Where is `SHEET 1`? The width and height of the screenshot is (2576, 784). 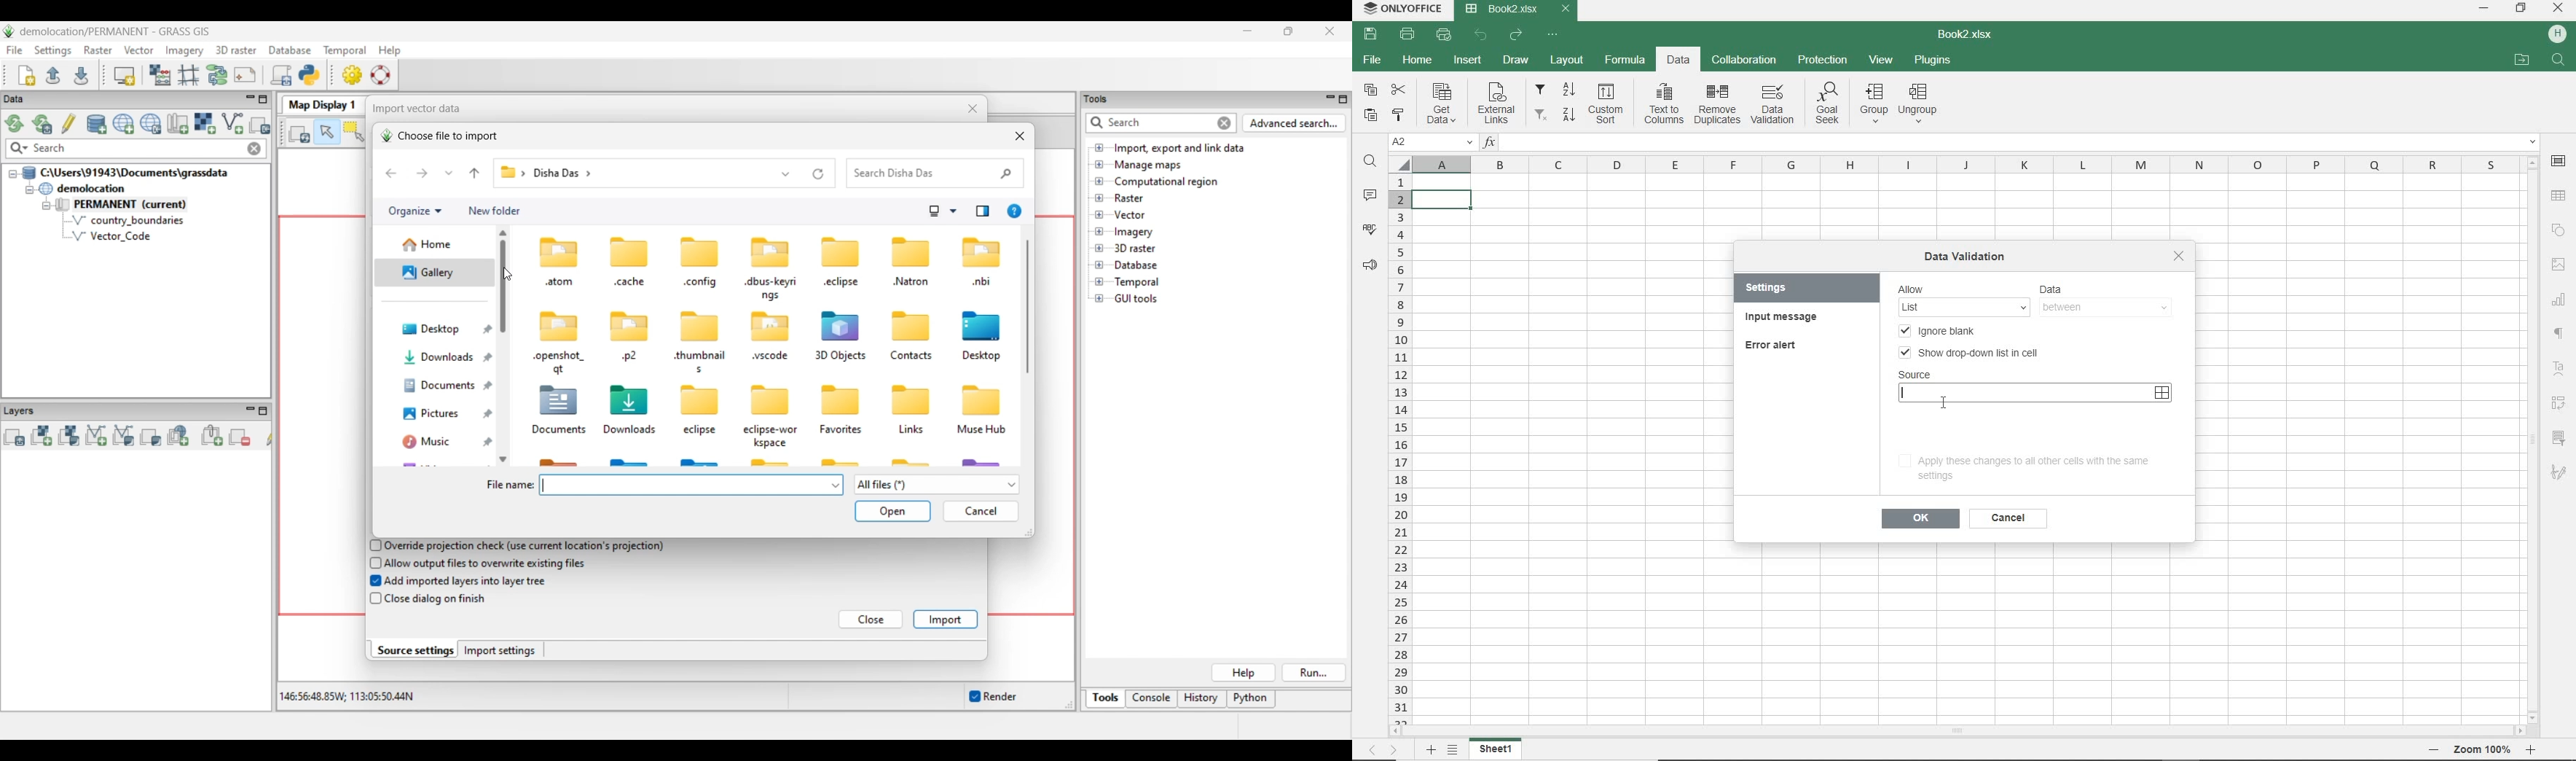
SHEET 1 is located at coordinates (1496, 749).